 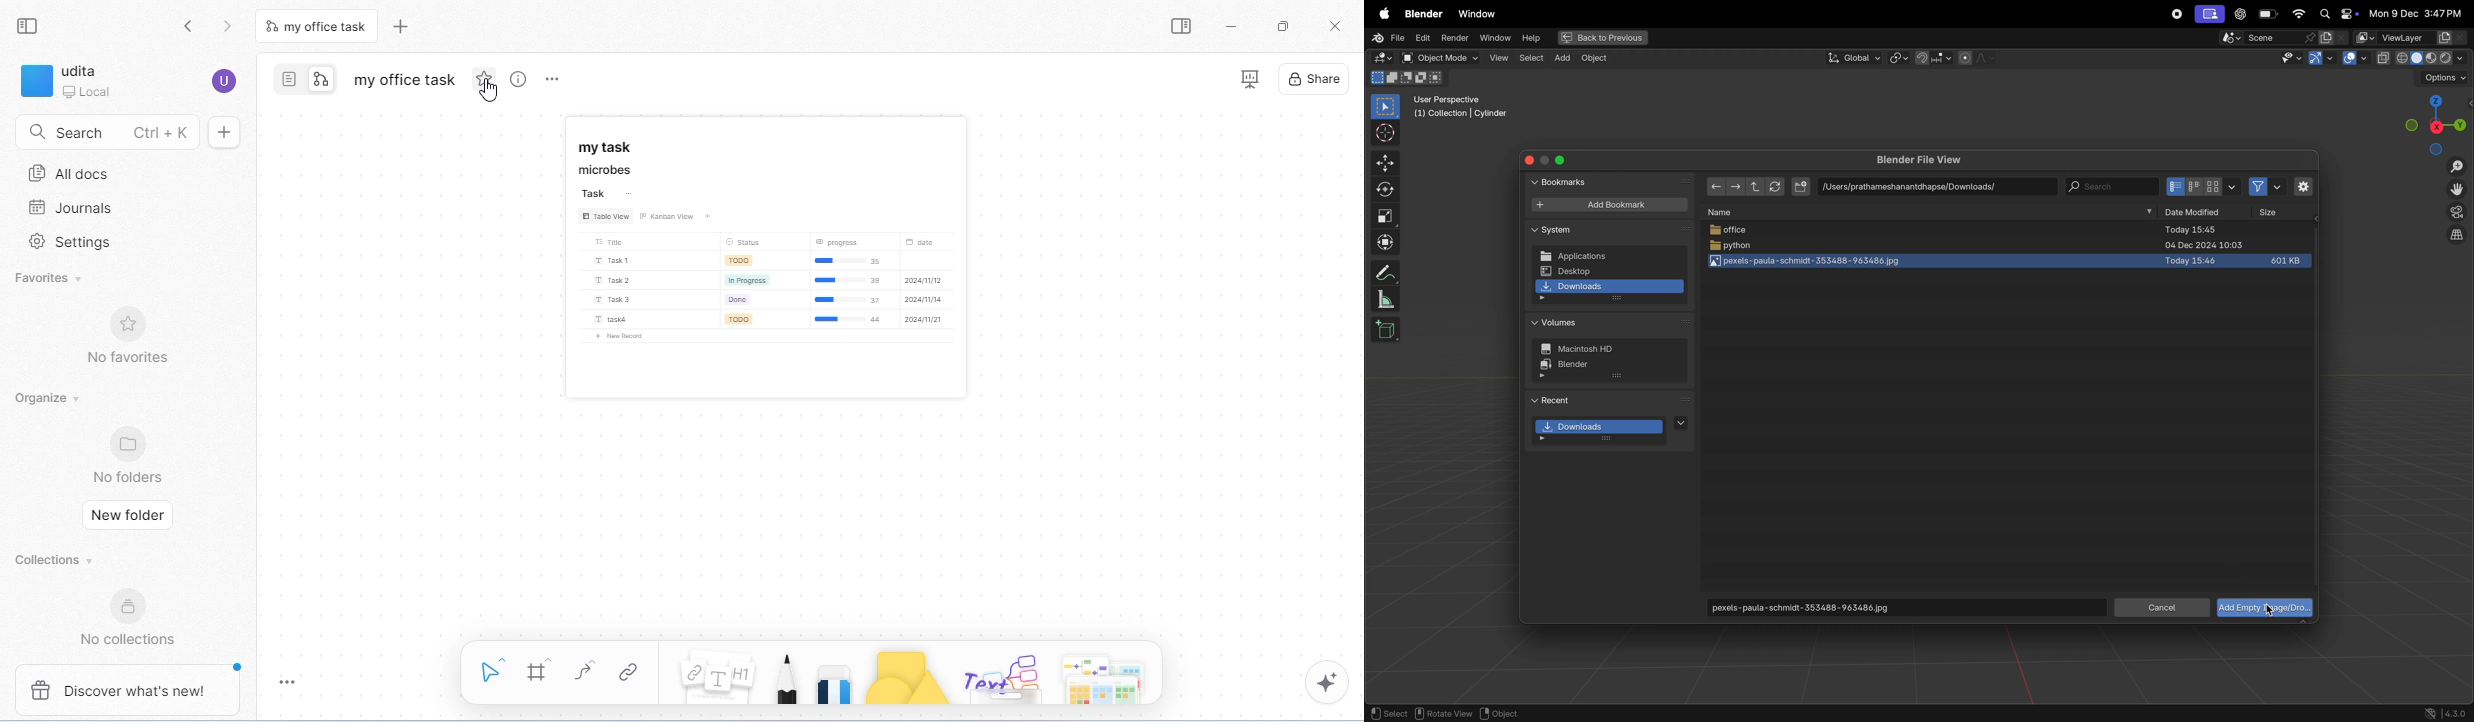 What do you see at coordinates (1562, 182) in the screenshot?
I see `bookmarks` at bounding box center [1562, 182].